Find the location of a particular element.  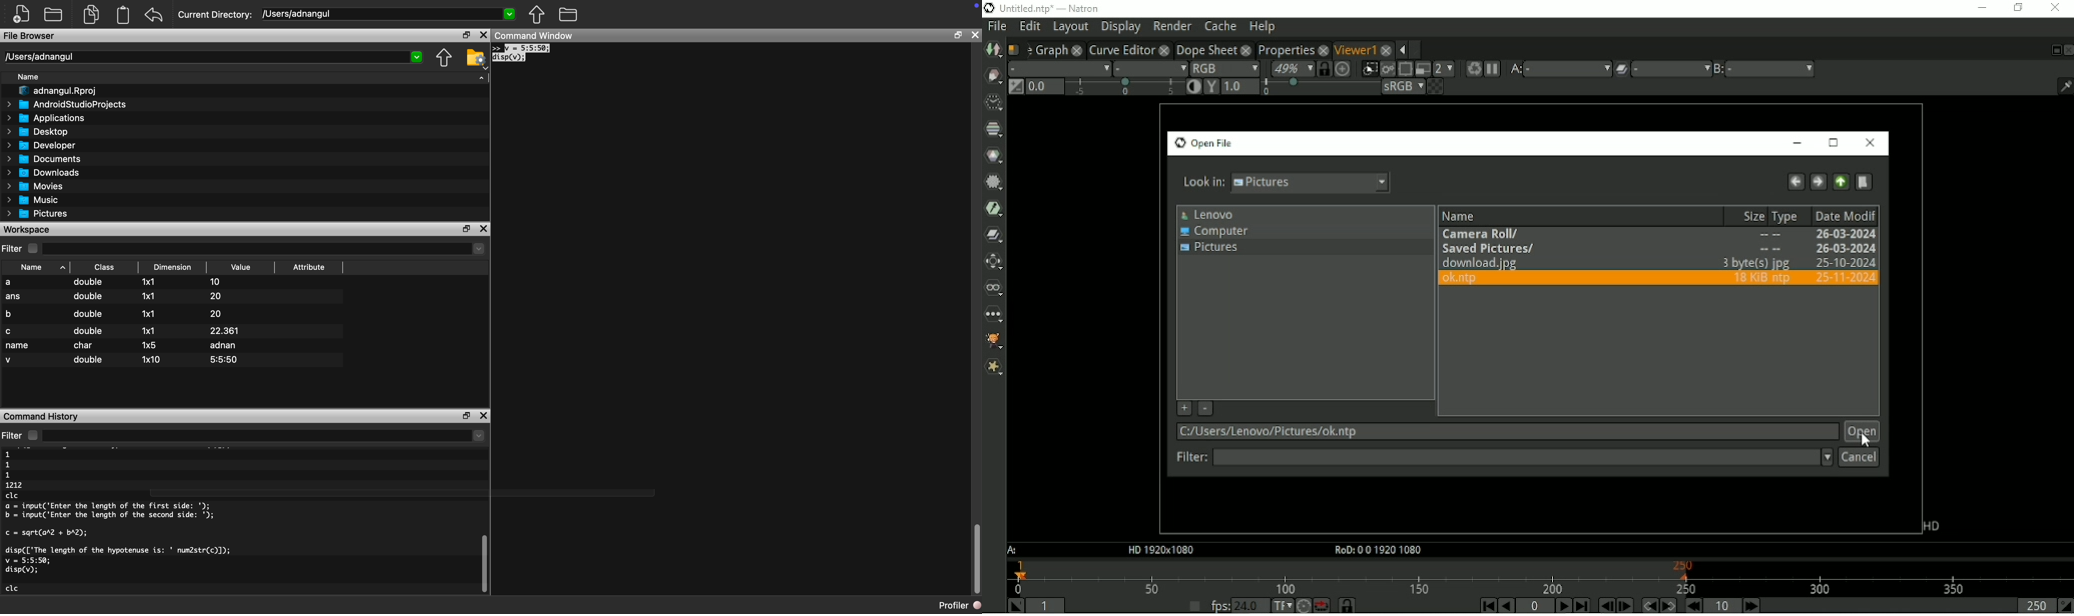

dropdown is located at coordinates (479, 436).